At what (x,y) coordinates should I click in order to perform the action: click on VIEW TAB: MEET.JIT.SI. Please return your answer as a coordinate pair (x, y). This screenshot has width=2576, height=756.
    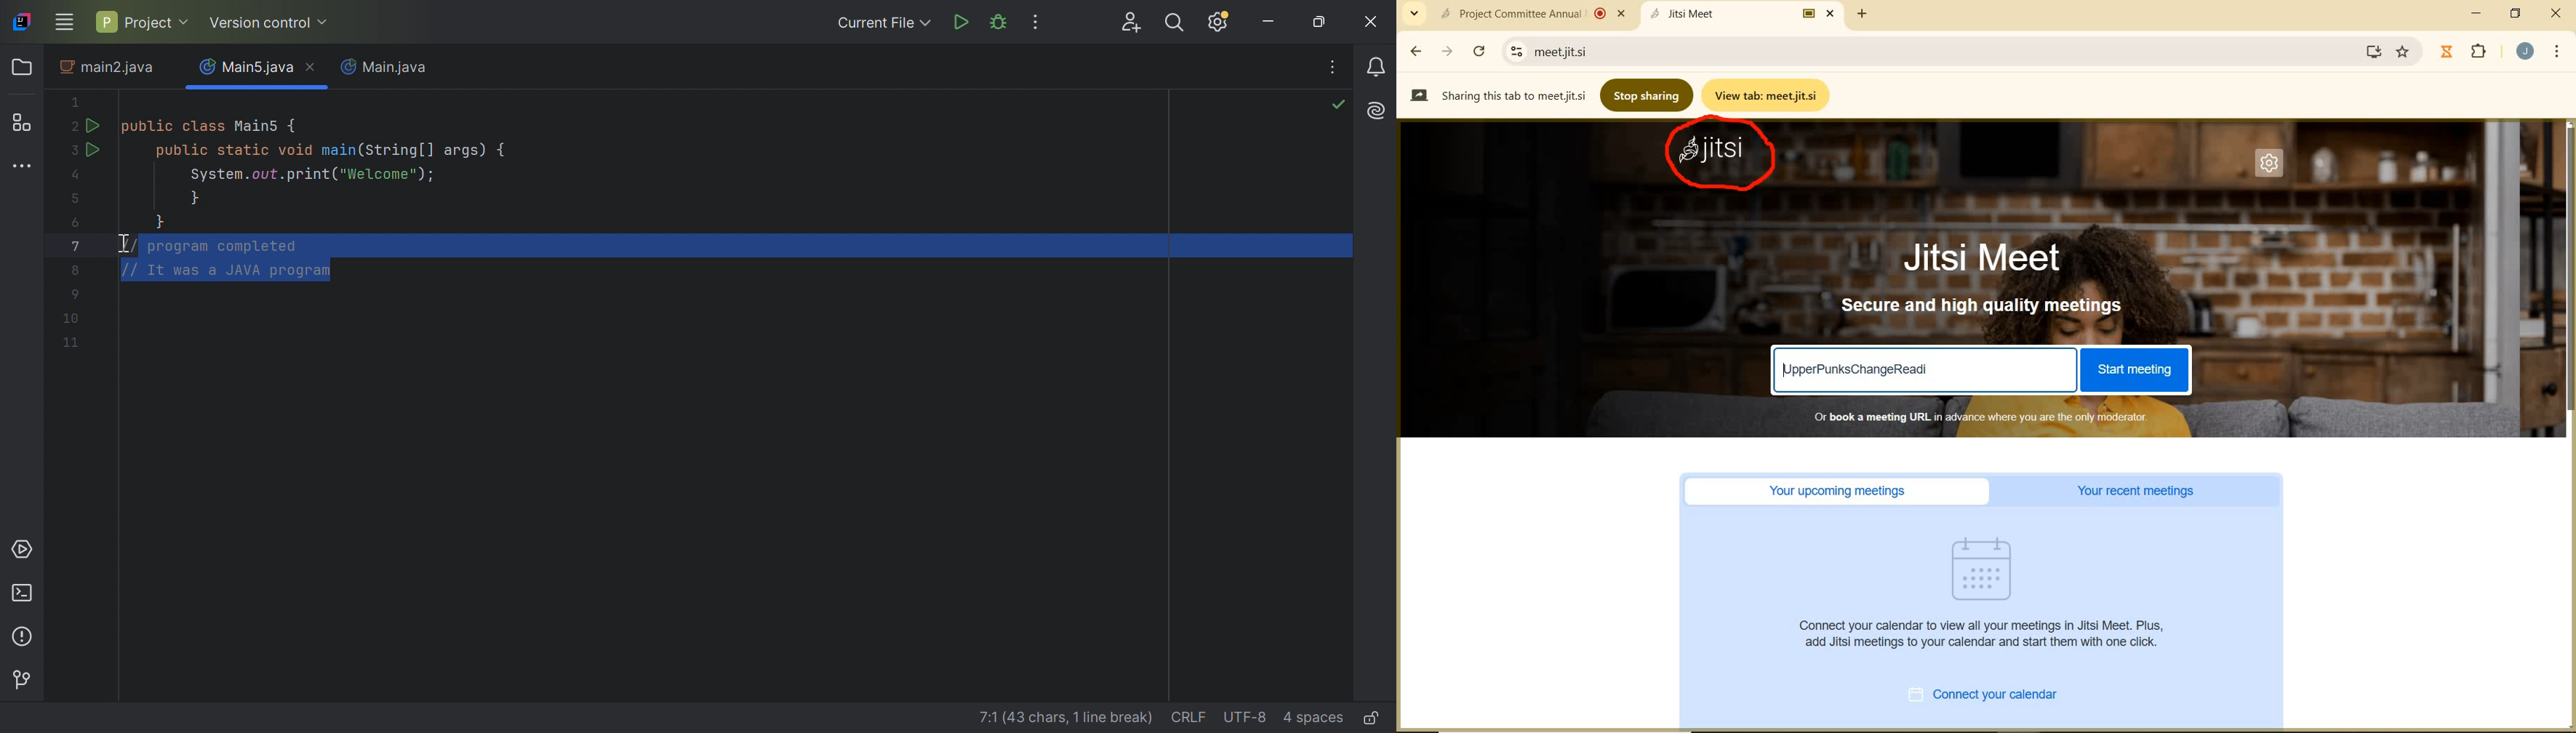
    Looking at the image, I should click on (1769, 95).